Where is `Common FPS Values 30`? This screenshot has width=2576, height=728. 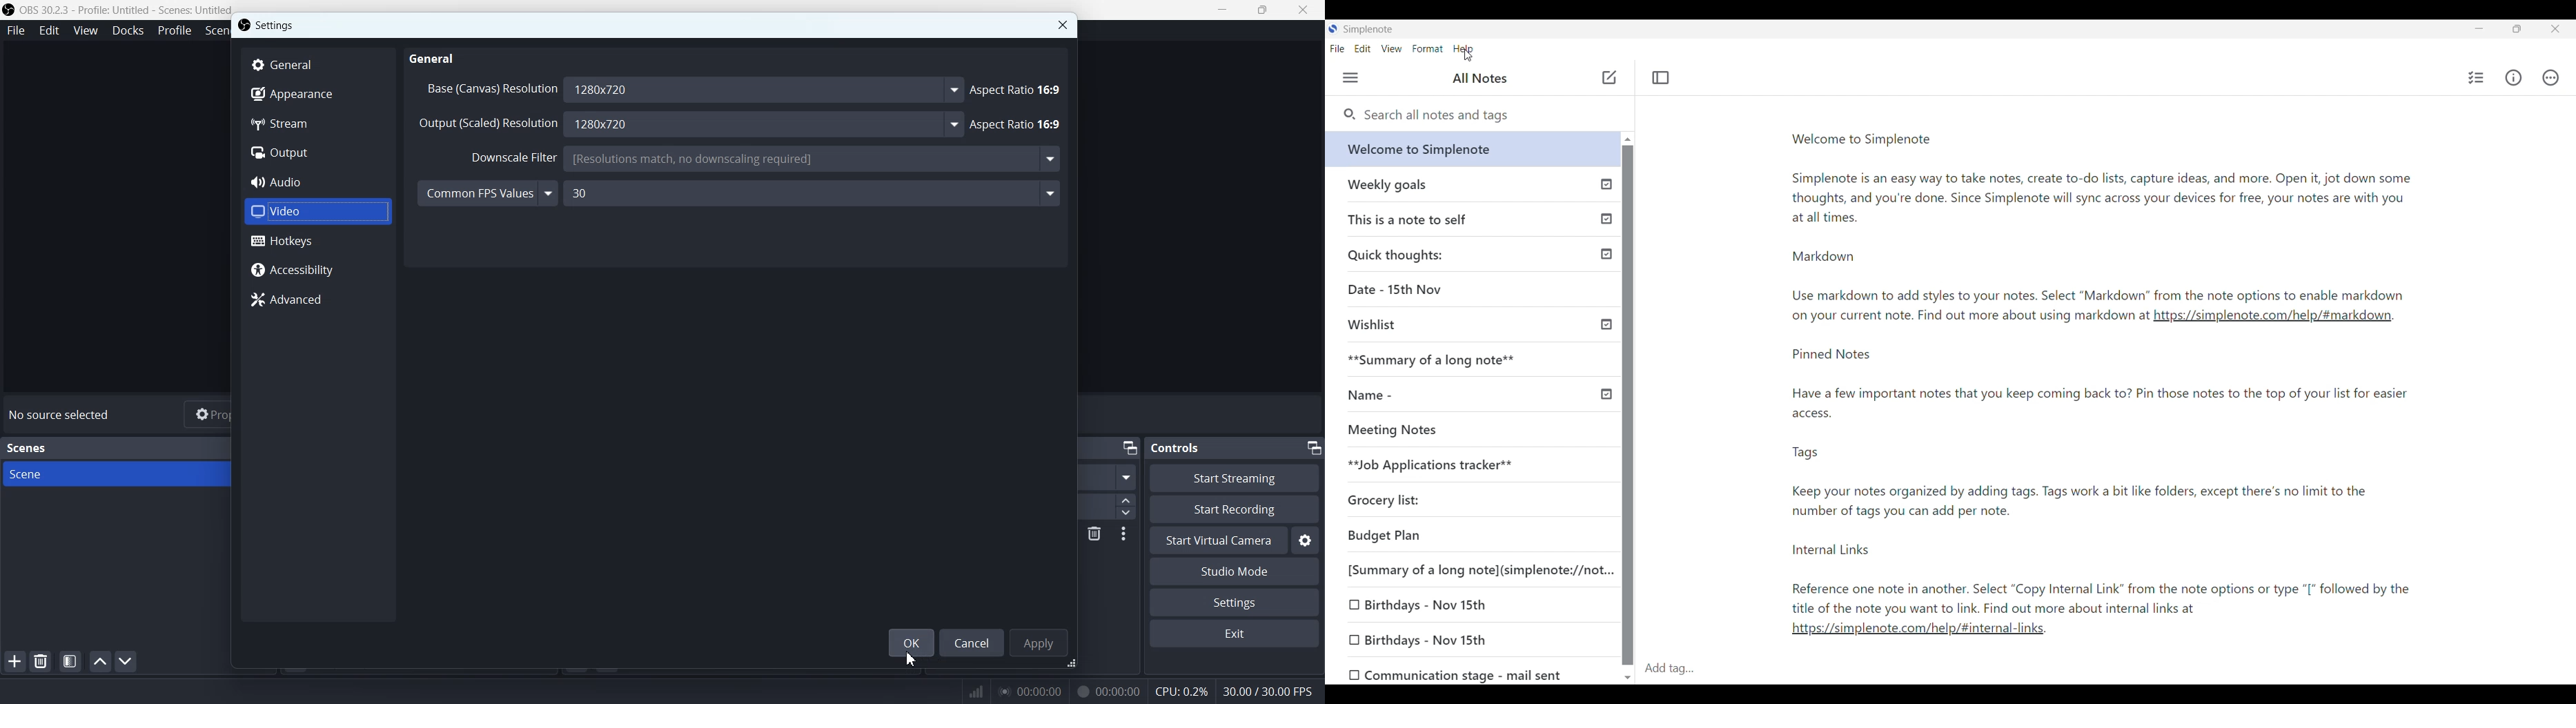
Common FPS Values 30 is located at coordinates (739, 195).